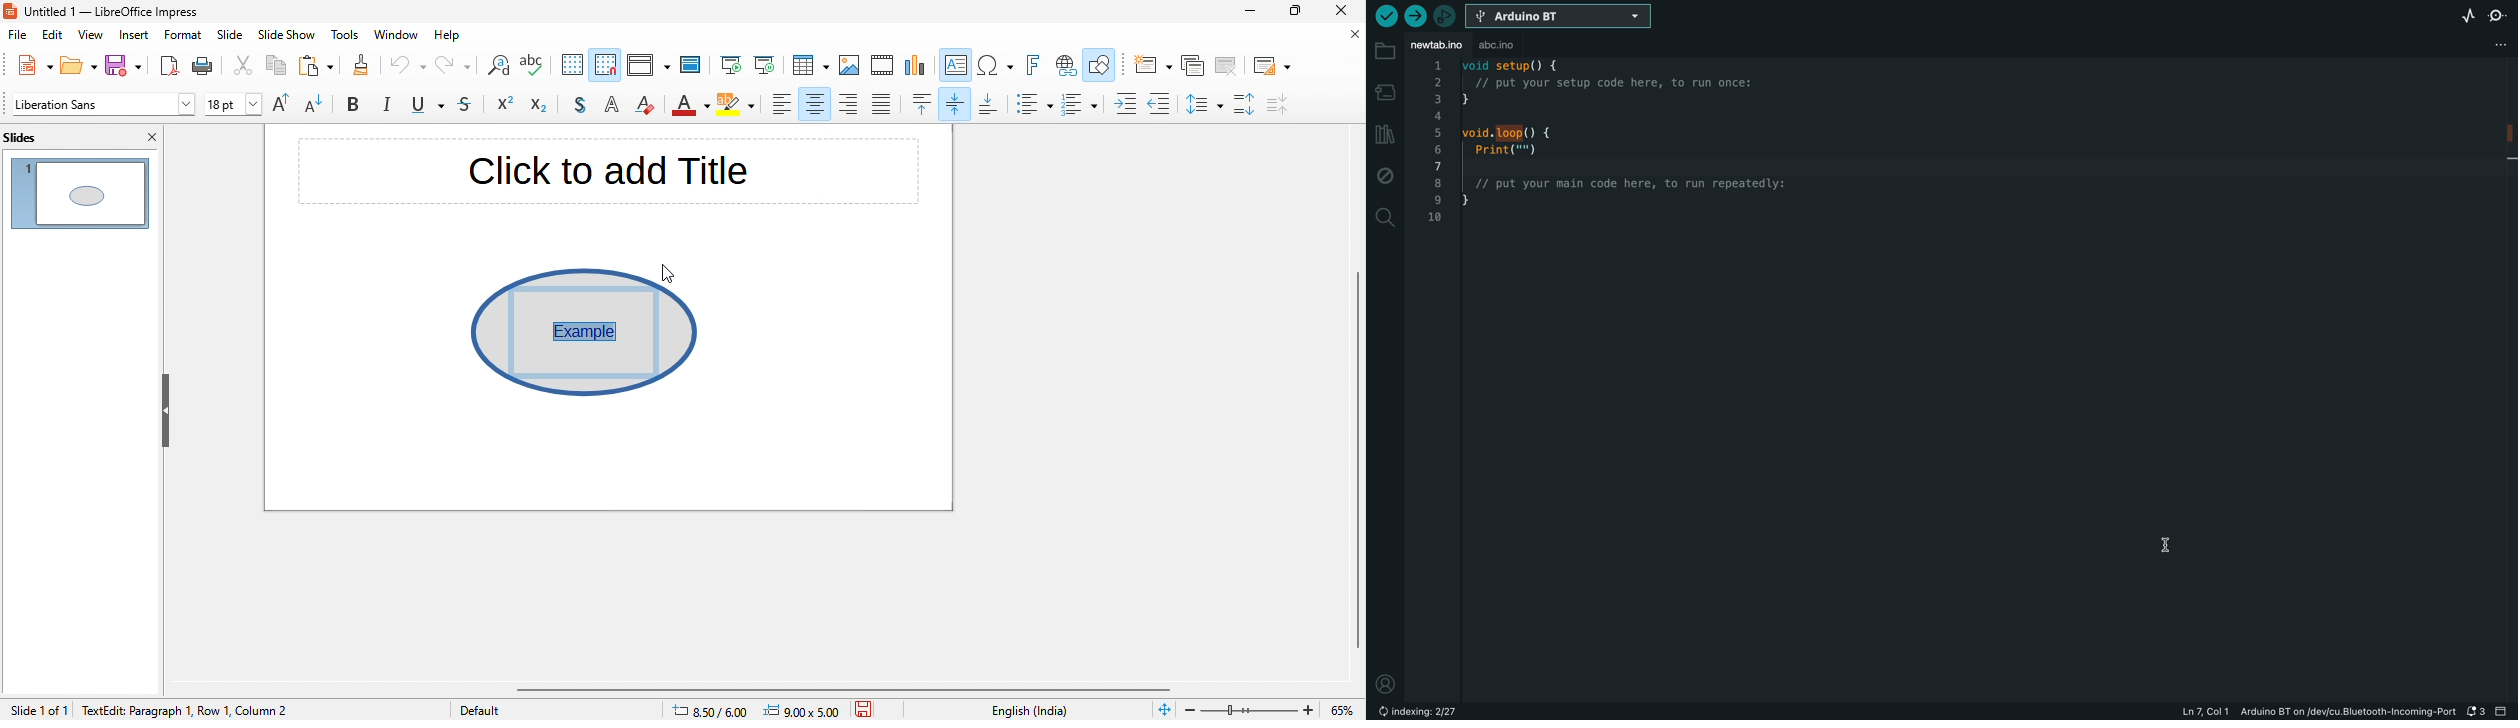  What do you see at coordinates (287, 37) in the screenshot?
I see `slide show` at bounding box center [287, 37].